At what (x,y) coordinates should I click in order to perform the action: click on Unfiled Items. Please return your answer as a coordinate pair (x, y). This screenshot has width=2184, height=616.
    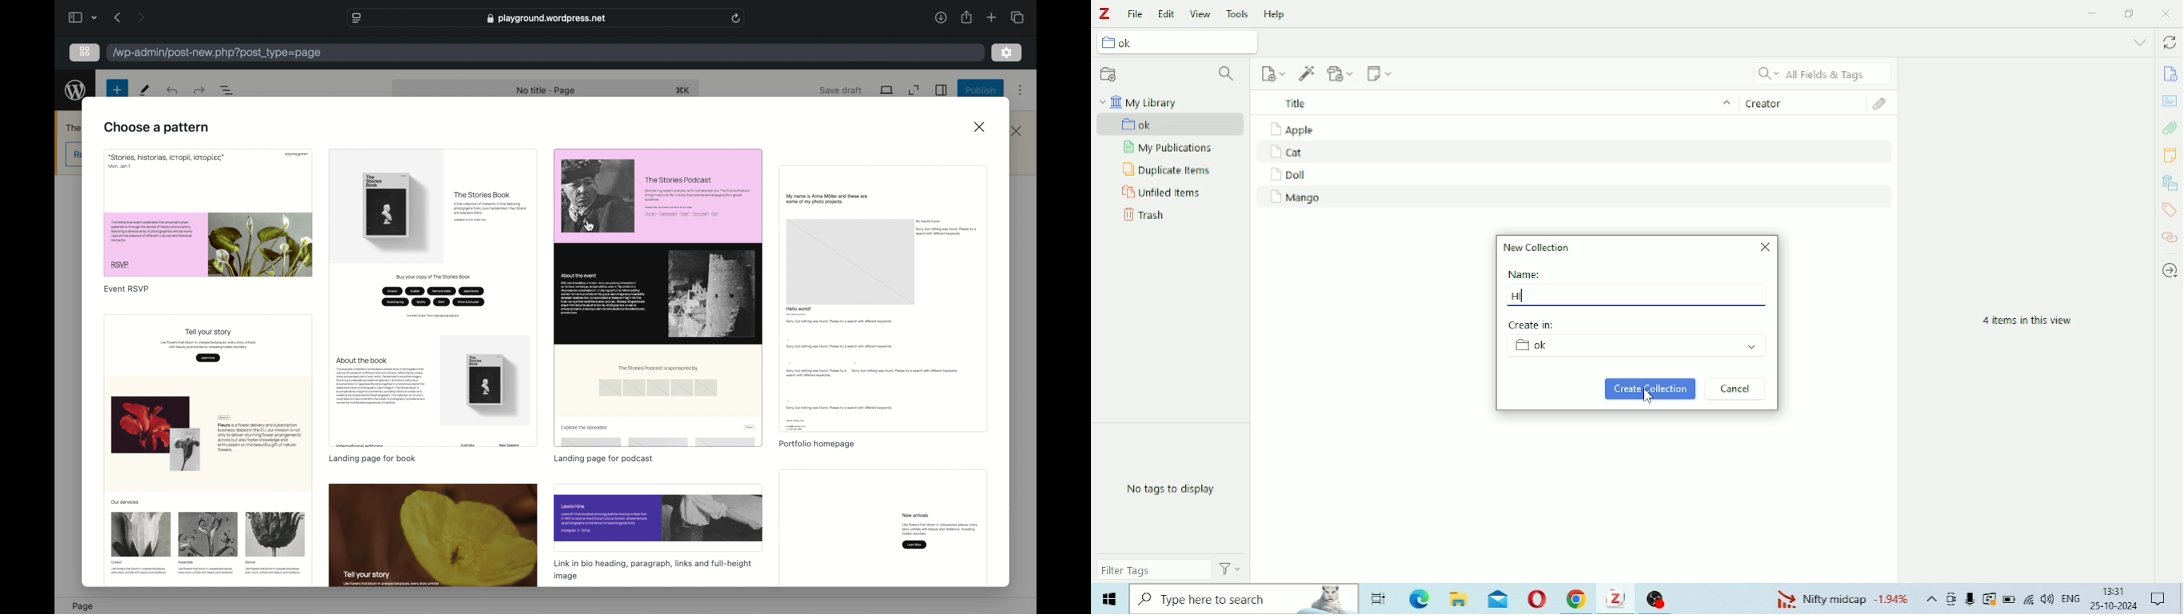
    Looking at the image, I should click on (1163, 193).